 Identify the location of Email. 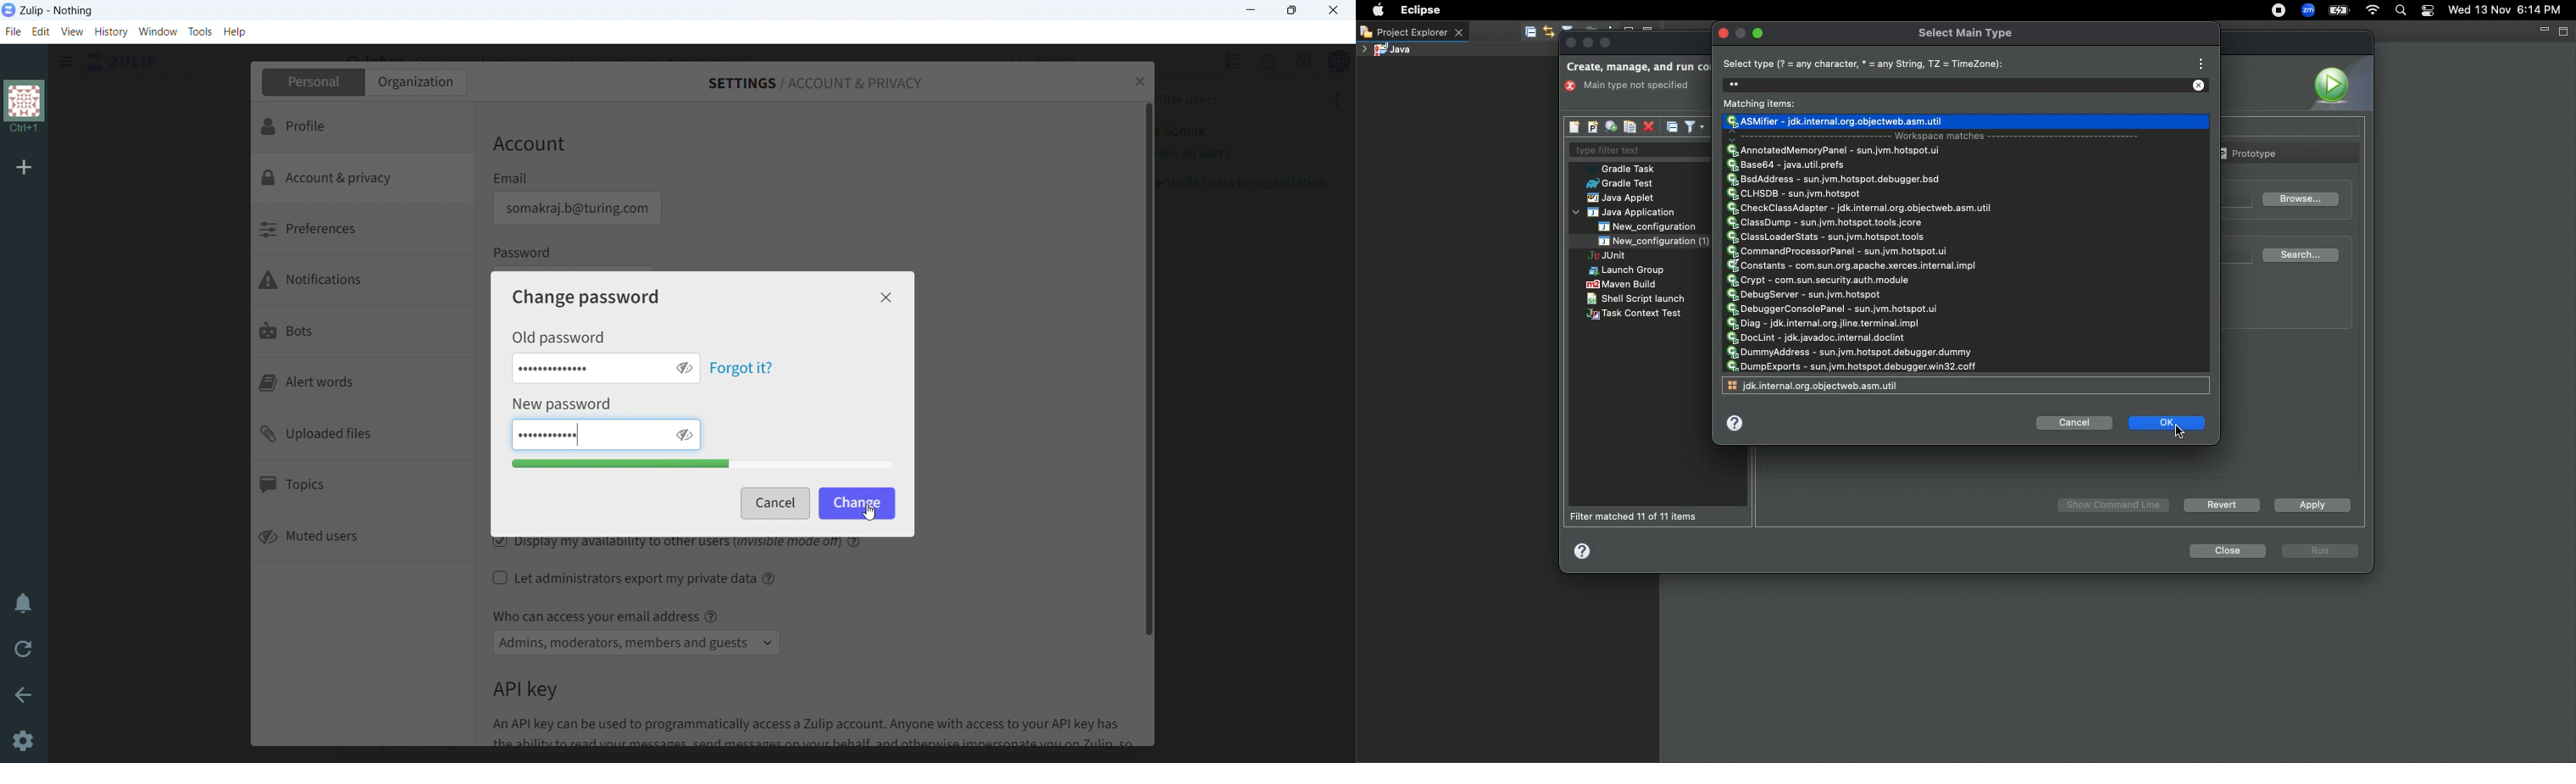
(511, 178).